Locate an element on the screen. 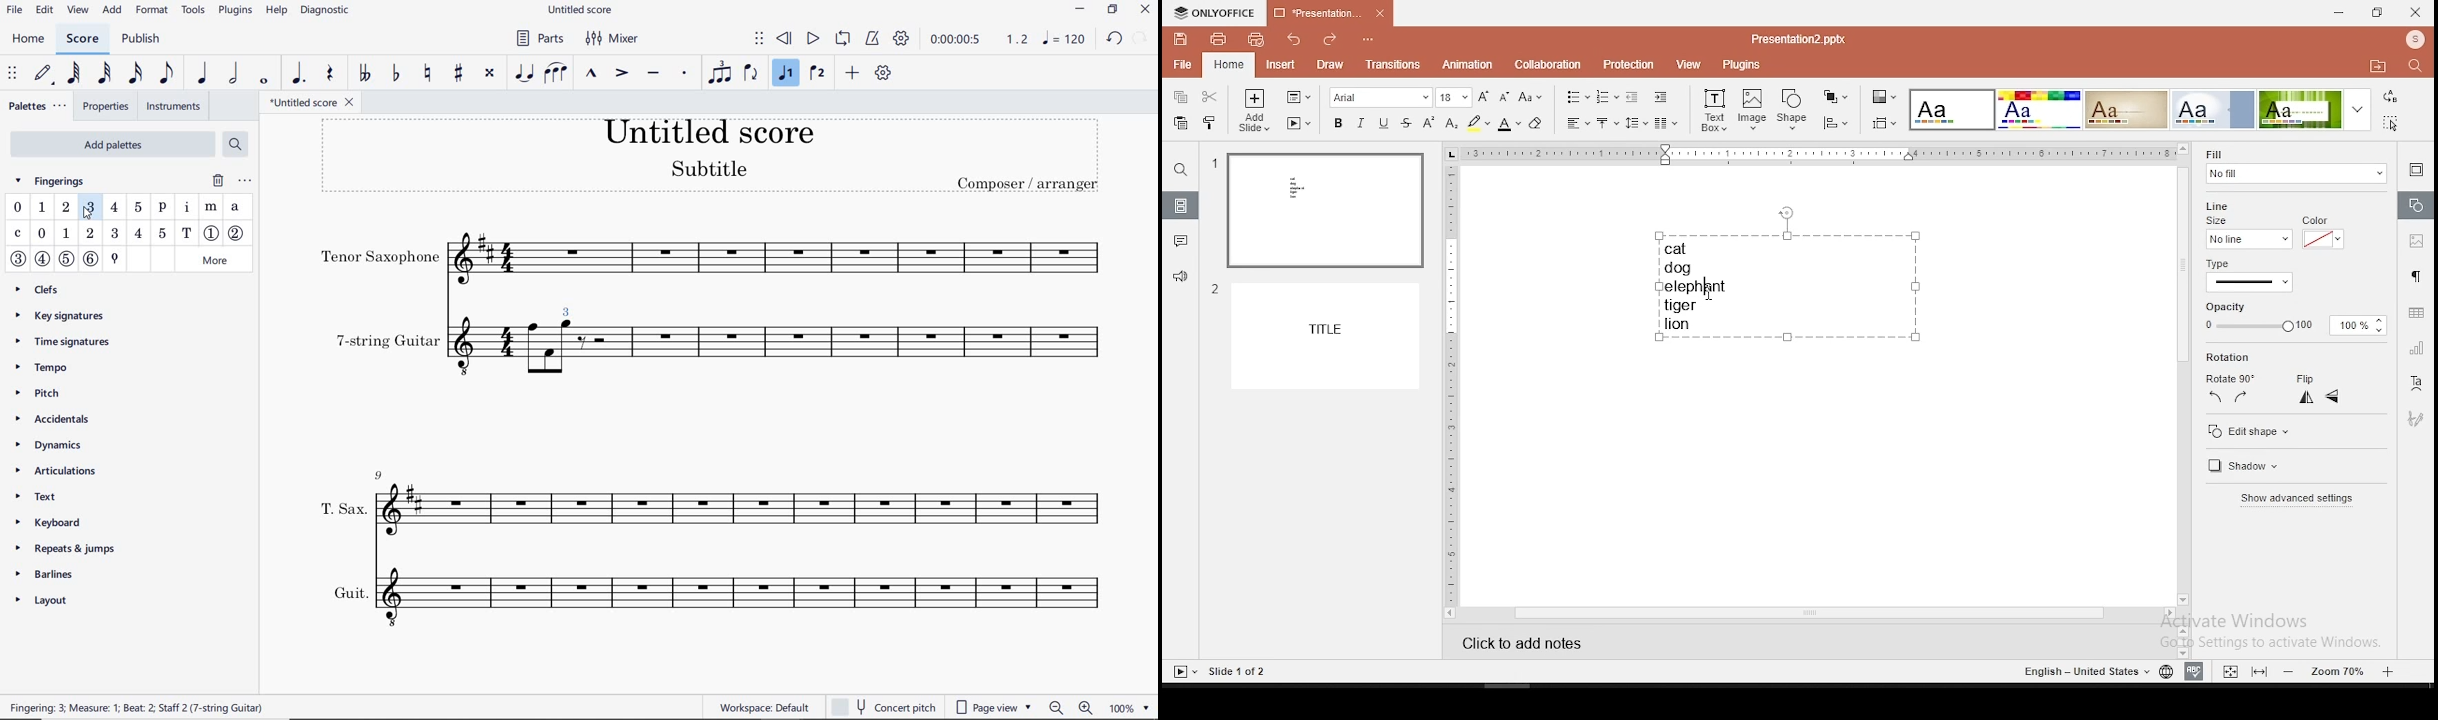 Image resolution: width=2464 pixels, height=728 pixels. DIAGNOSTIC is located at coordinates (326, 12).